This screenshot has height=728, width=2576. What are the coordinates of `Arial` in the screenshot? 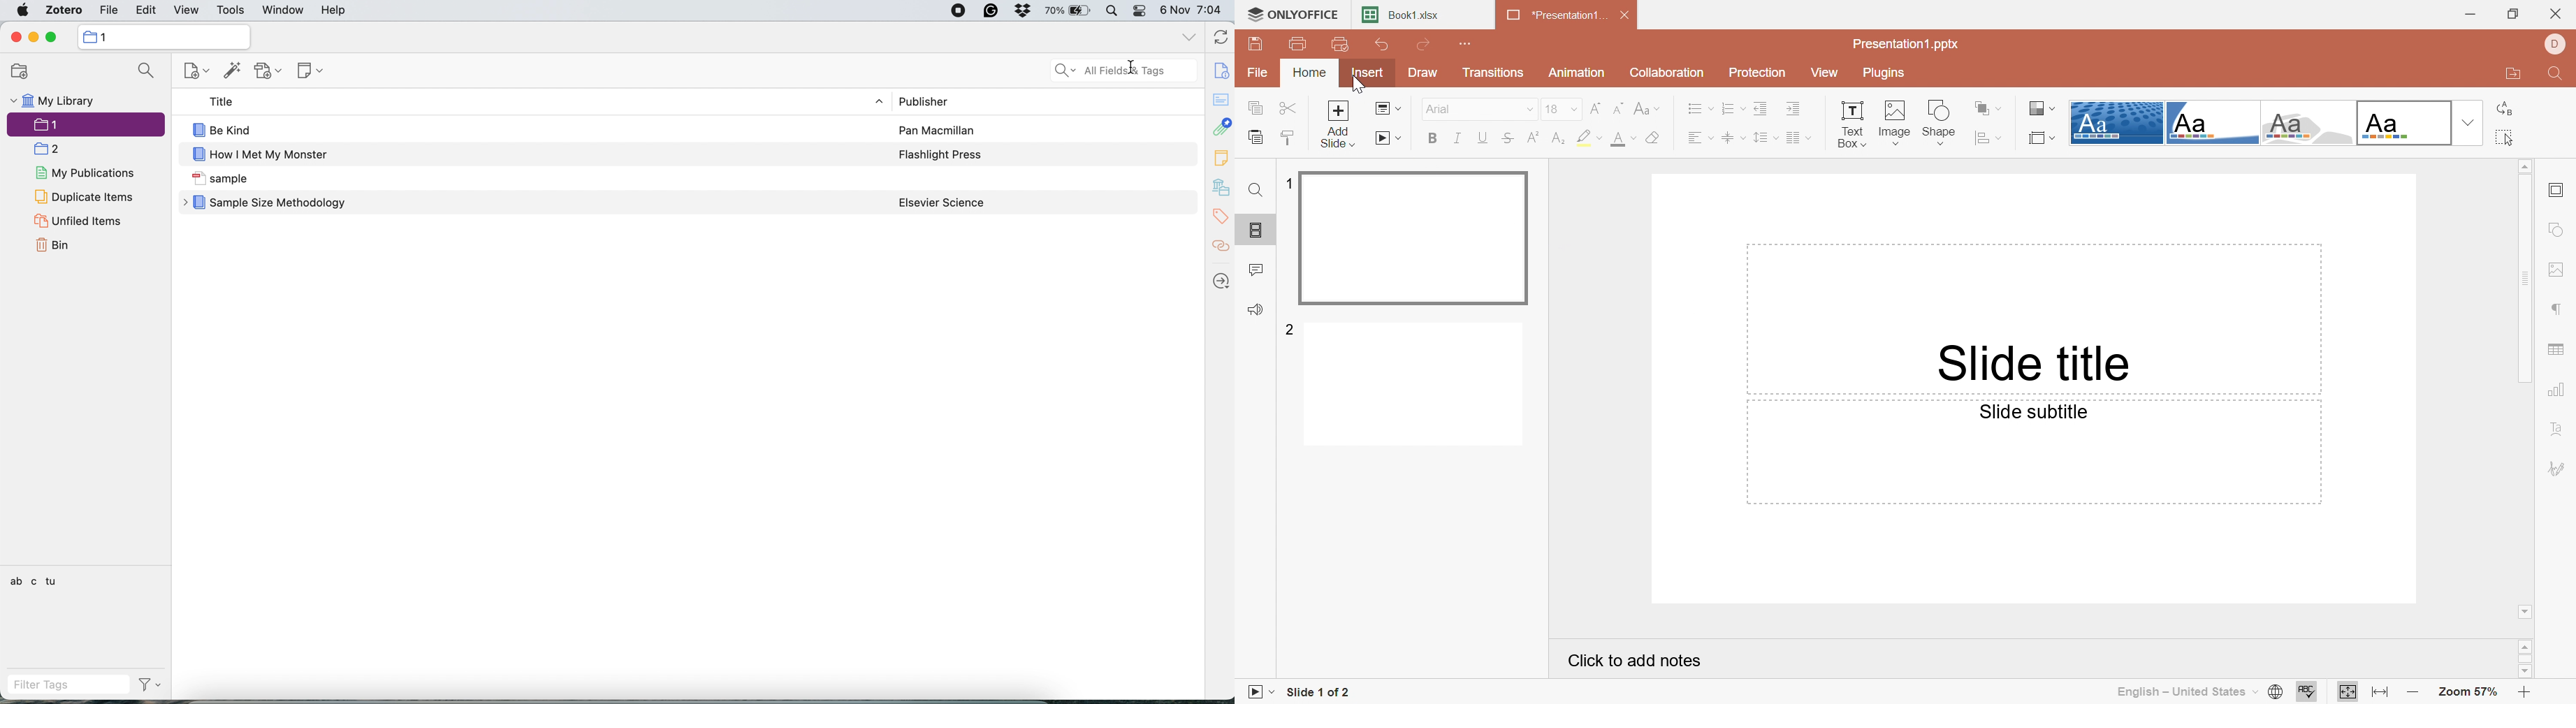 It's located at (1439, 108).